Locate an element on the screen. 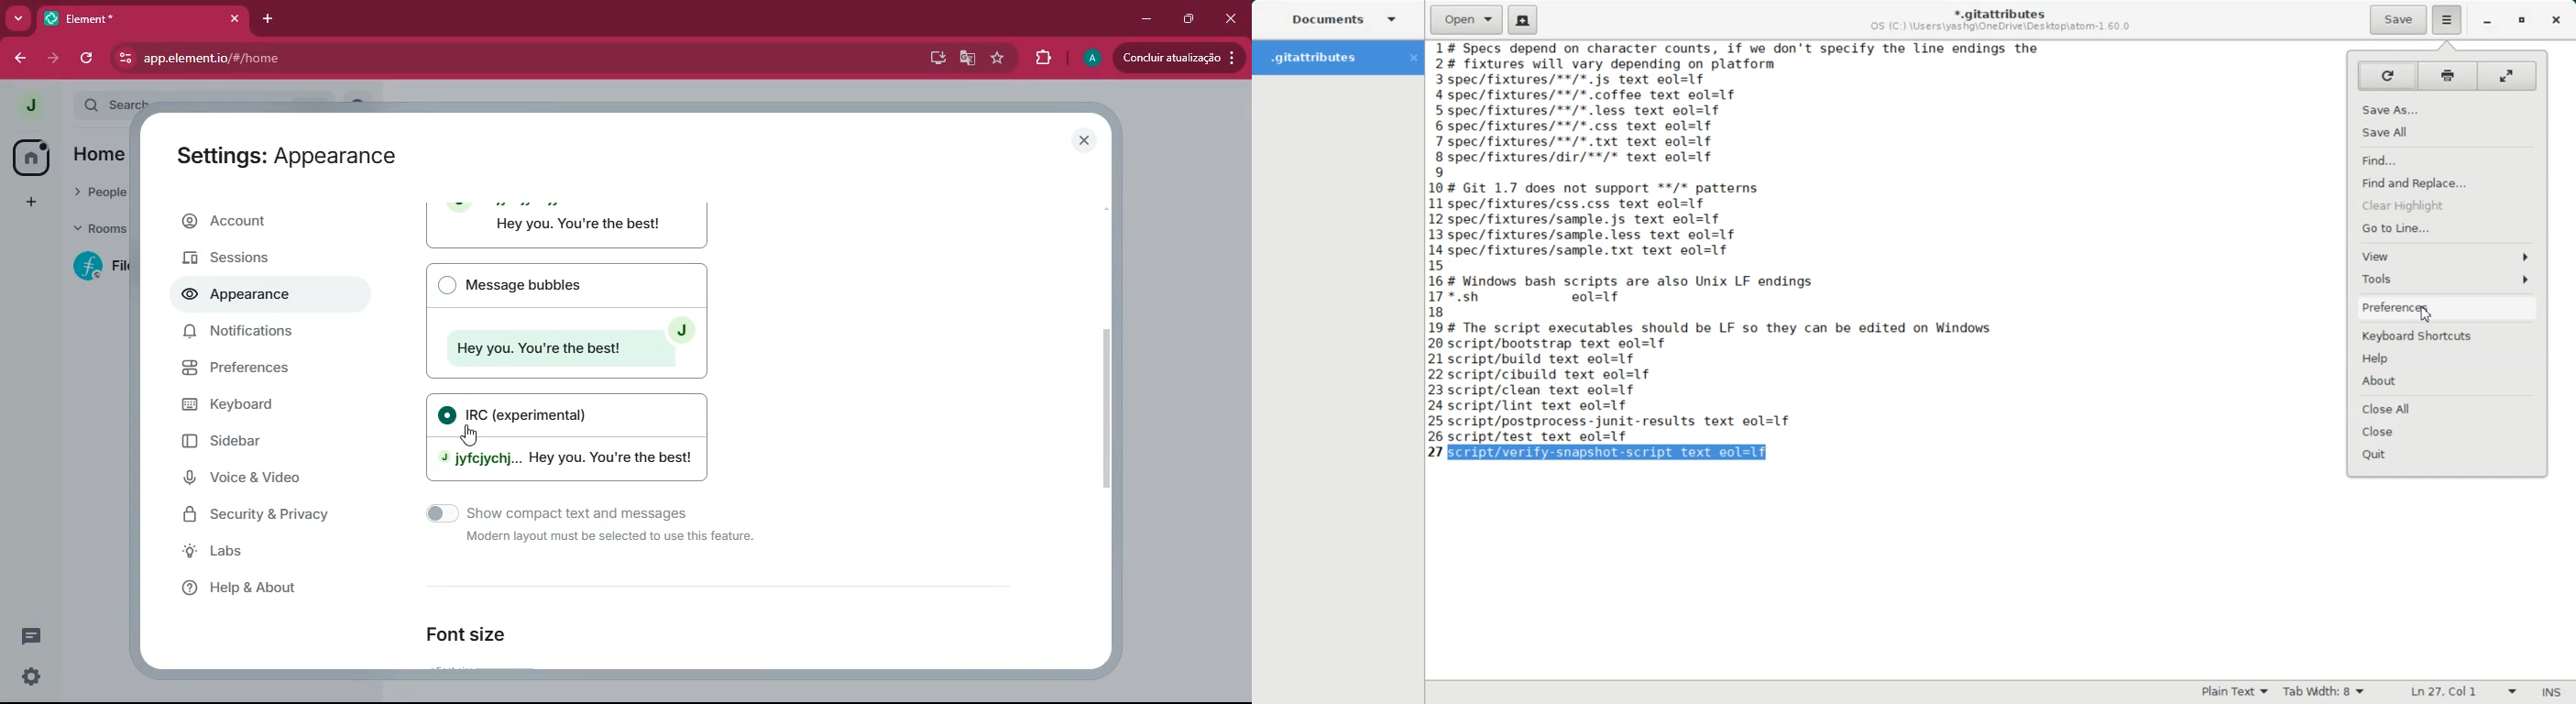  cursor is located at coordinates (470, 434).